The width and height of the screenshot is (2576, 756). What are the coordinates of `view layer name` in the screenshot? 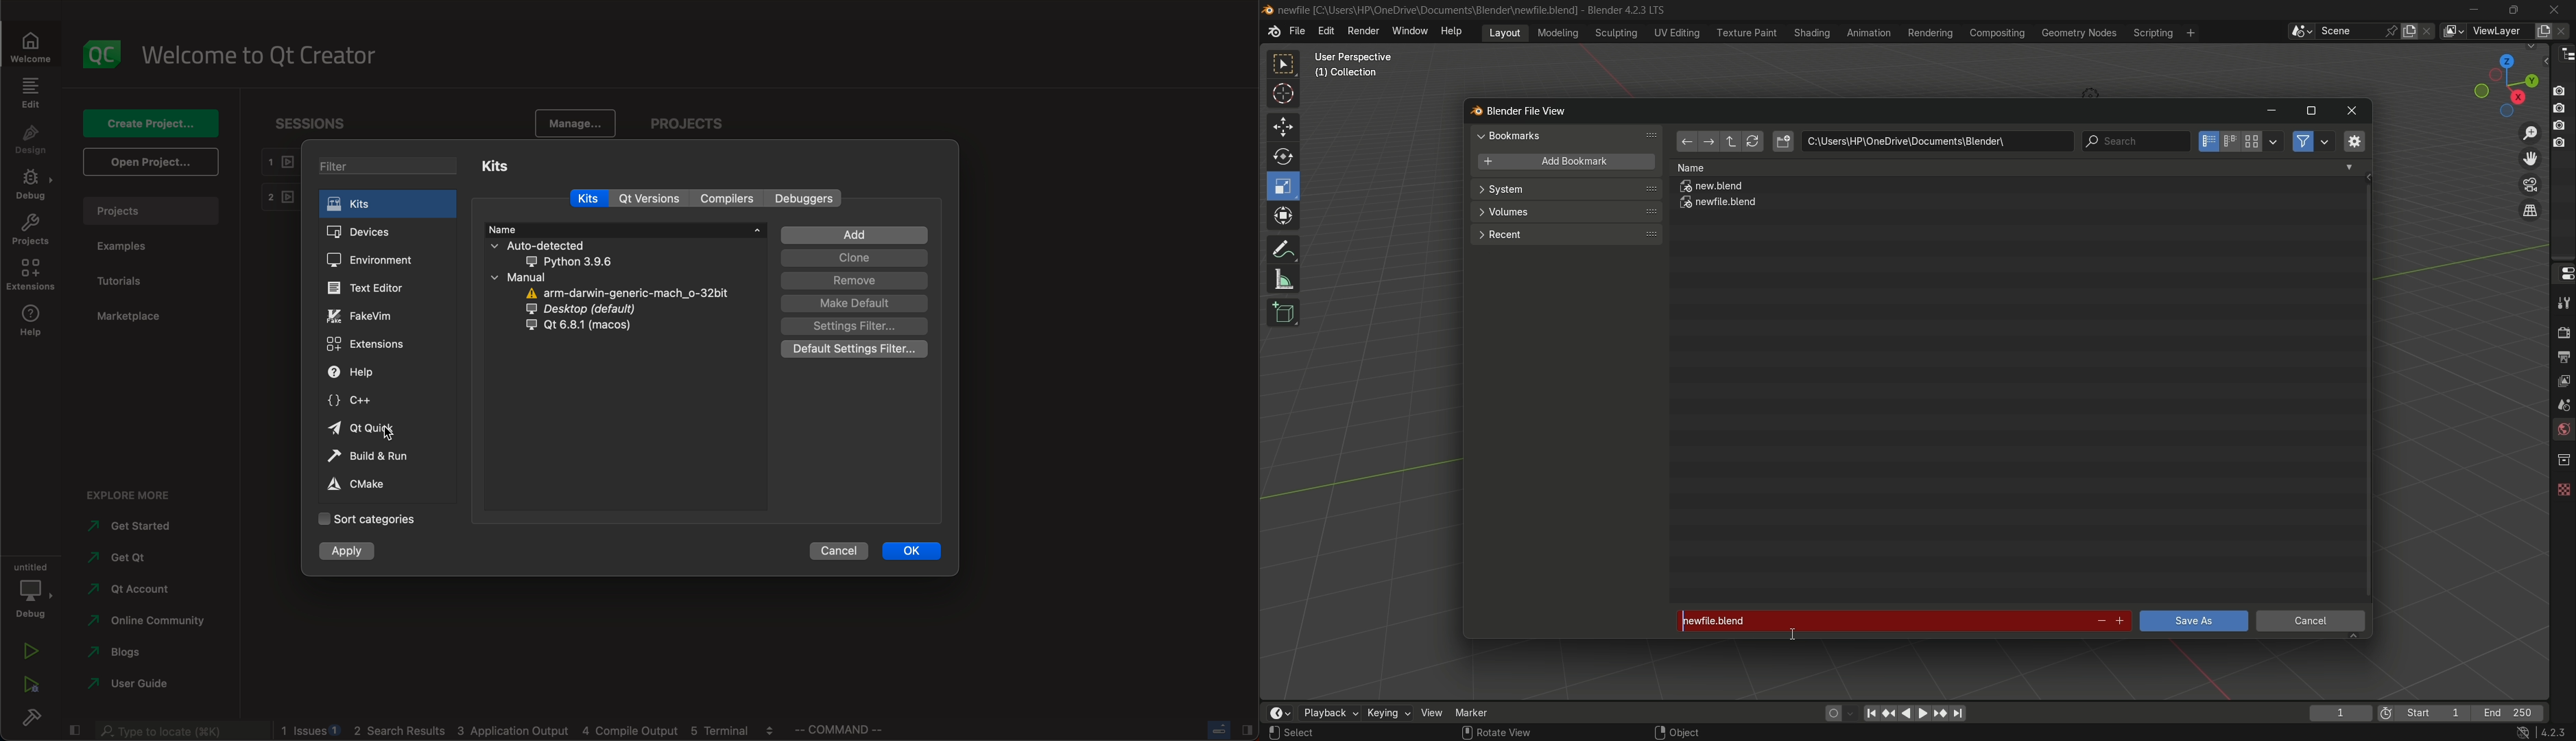 It's located at (2499, 32).